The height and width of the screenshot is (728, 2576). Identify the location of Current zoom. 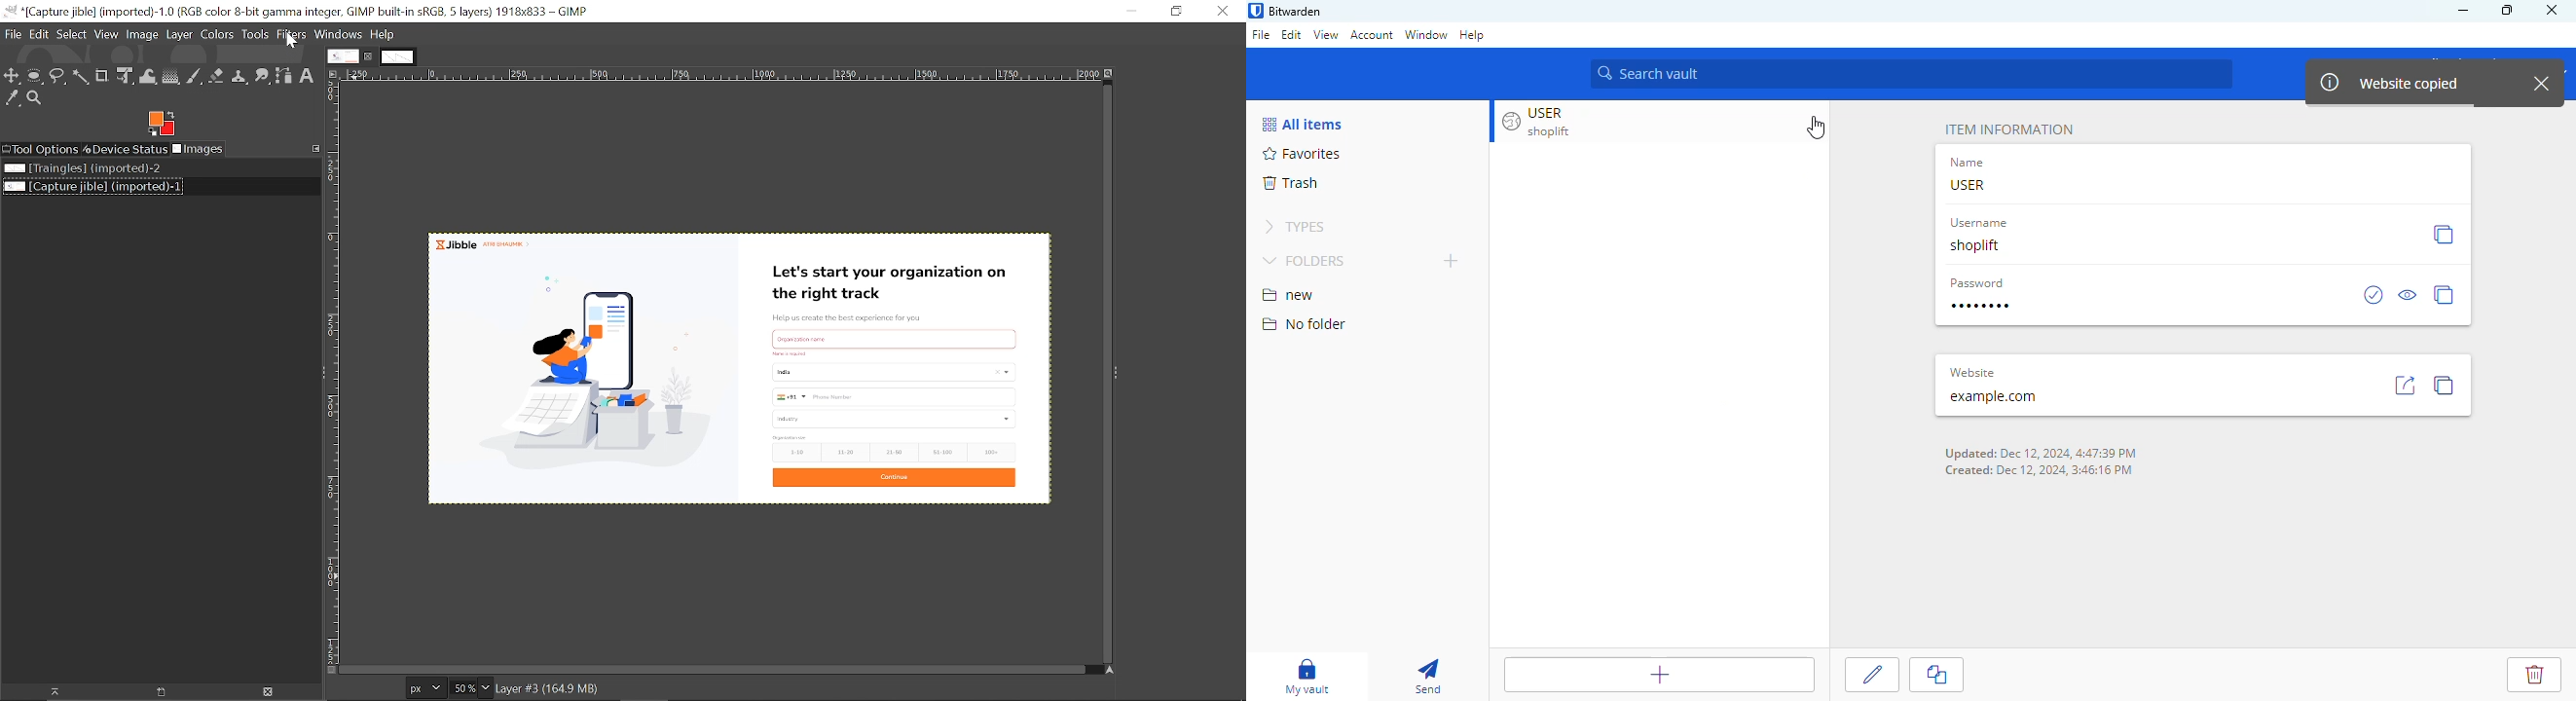
(462, 689).